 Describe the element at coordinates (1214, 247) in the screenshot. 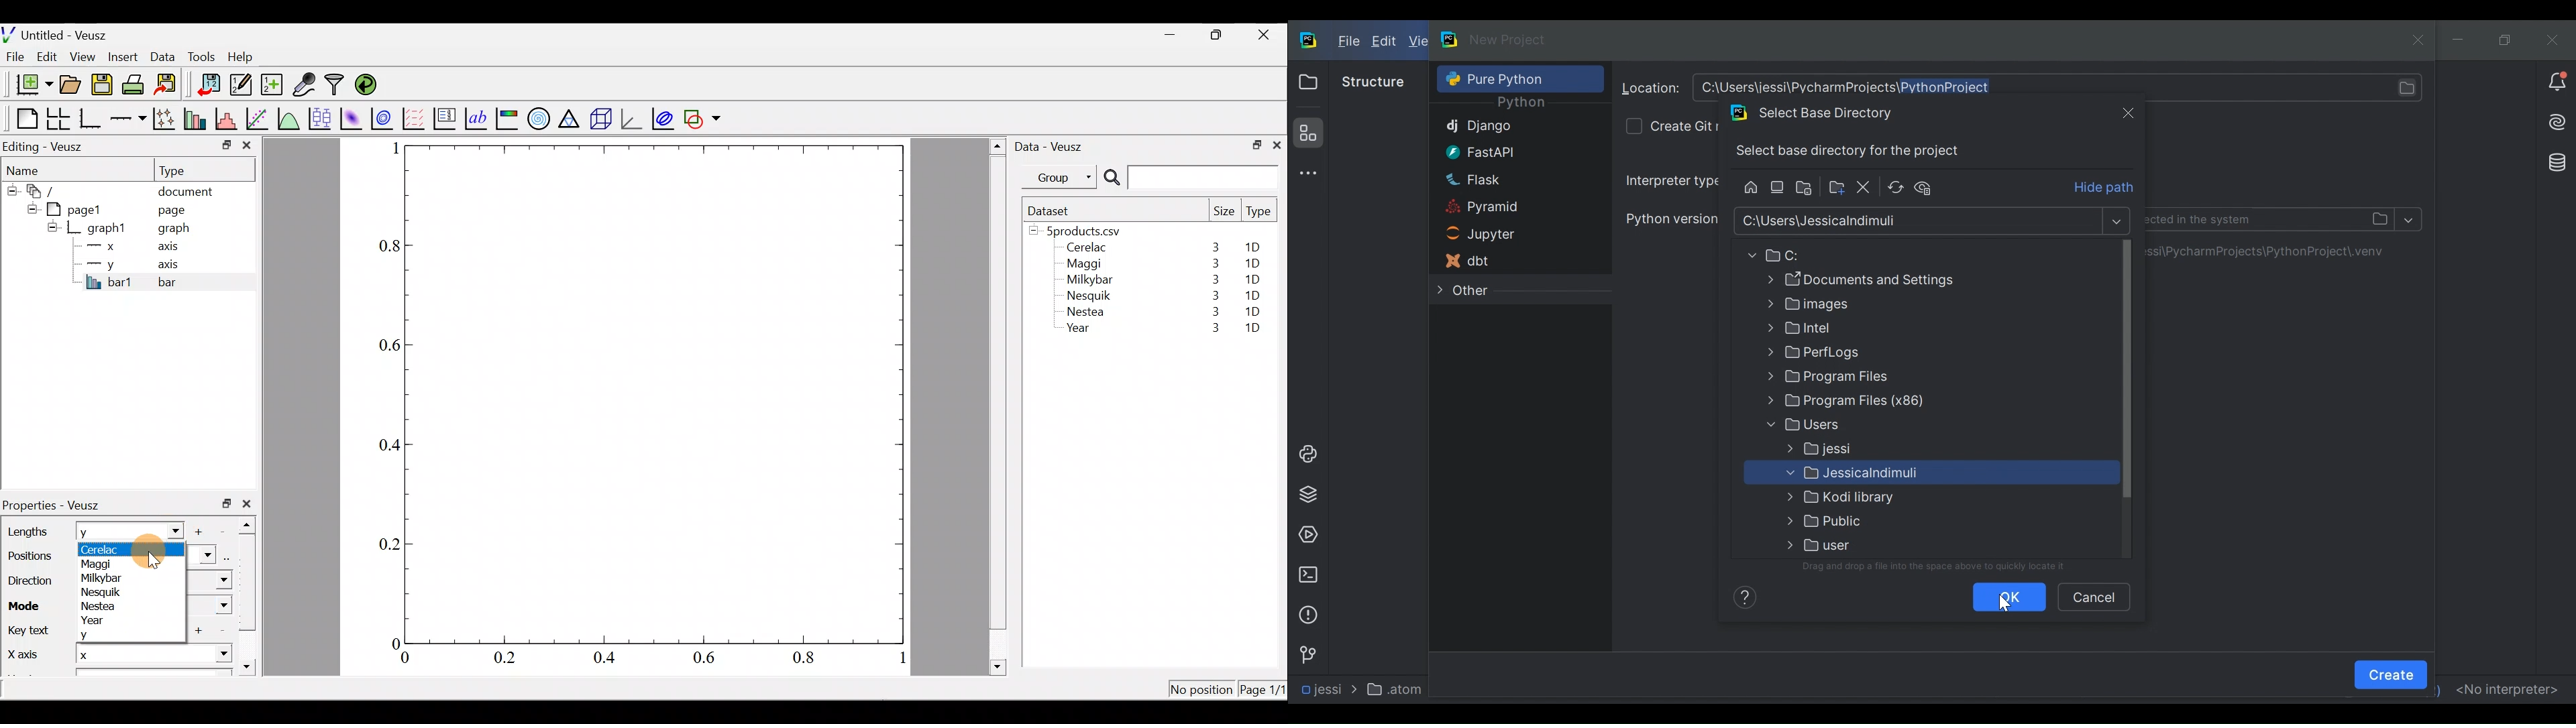

I see `3` at that location.